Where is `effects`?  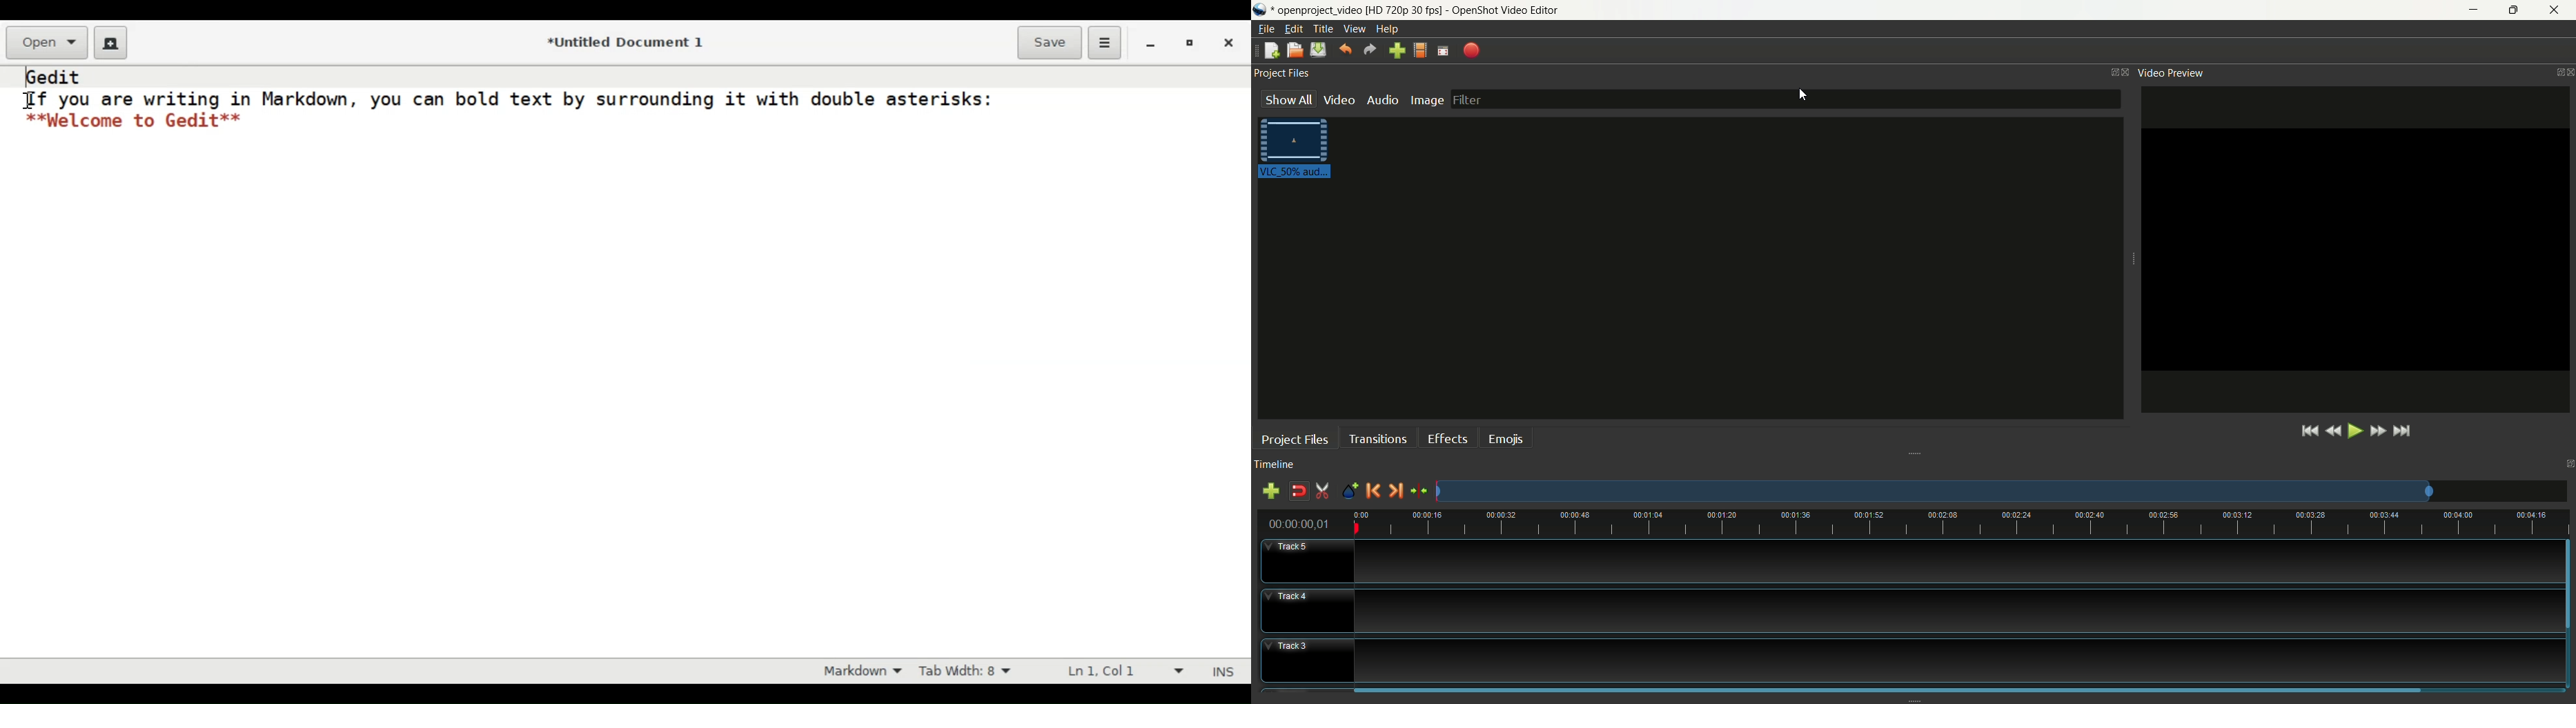 effects is located at coordinates (1448, 437).